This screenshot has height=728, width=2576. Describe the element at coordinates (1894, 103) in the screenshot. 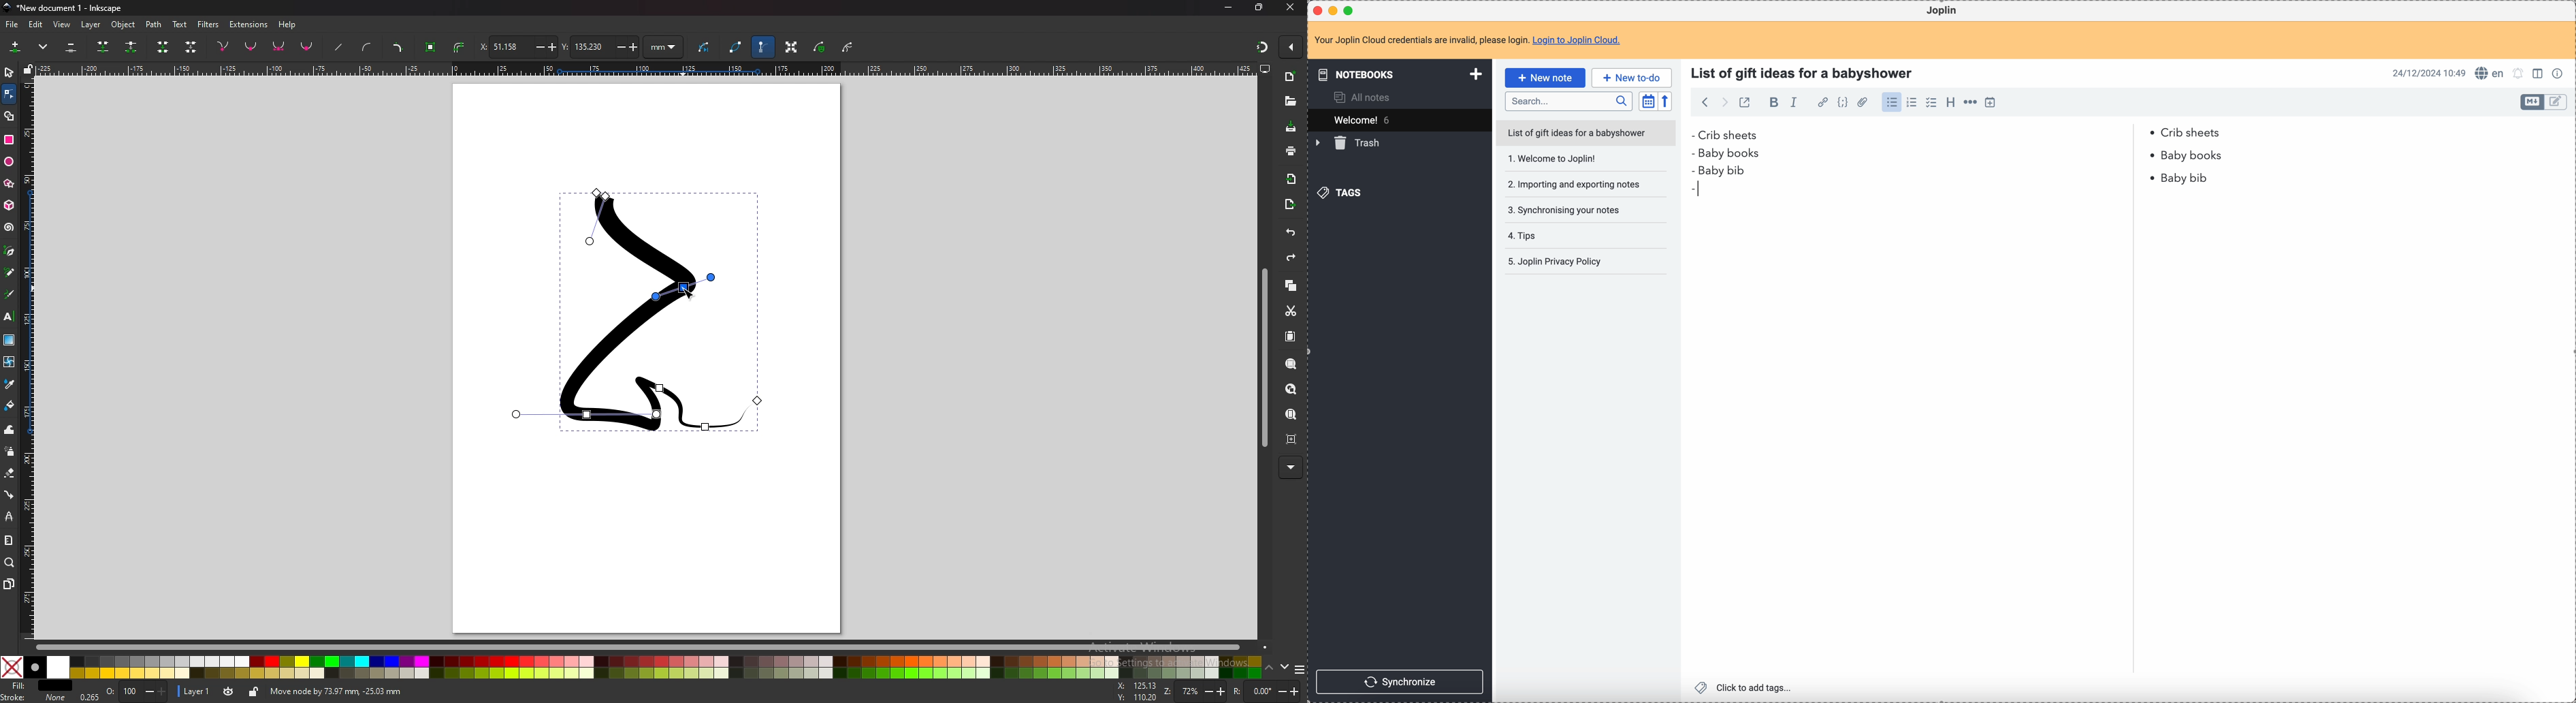

I see `click on bulleted list` at that location.